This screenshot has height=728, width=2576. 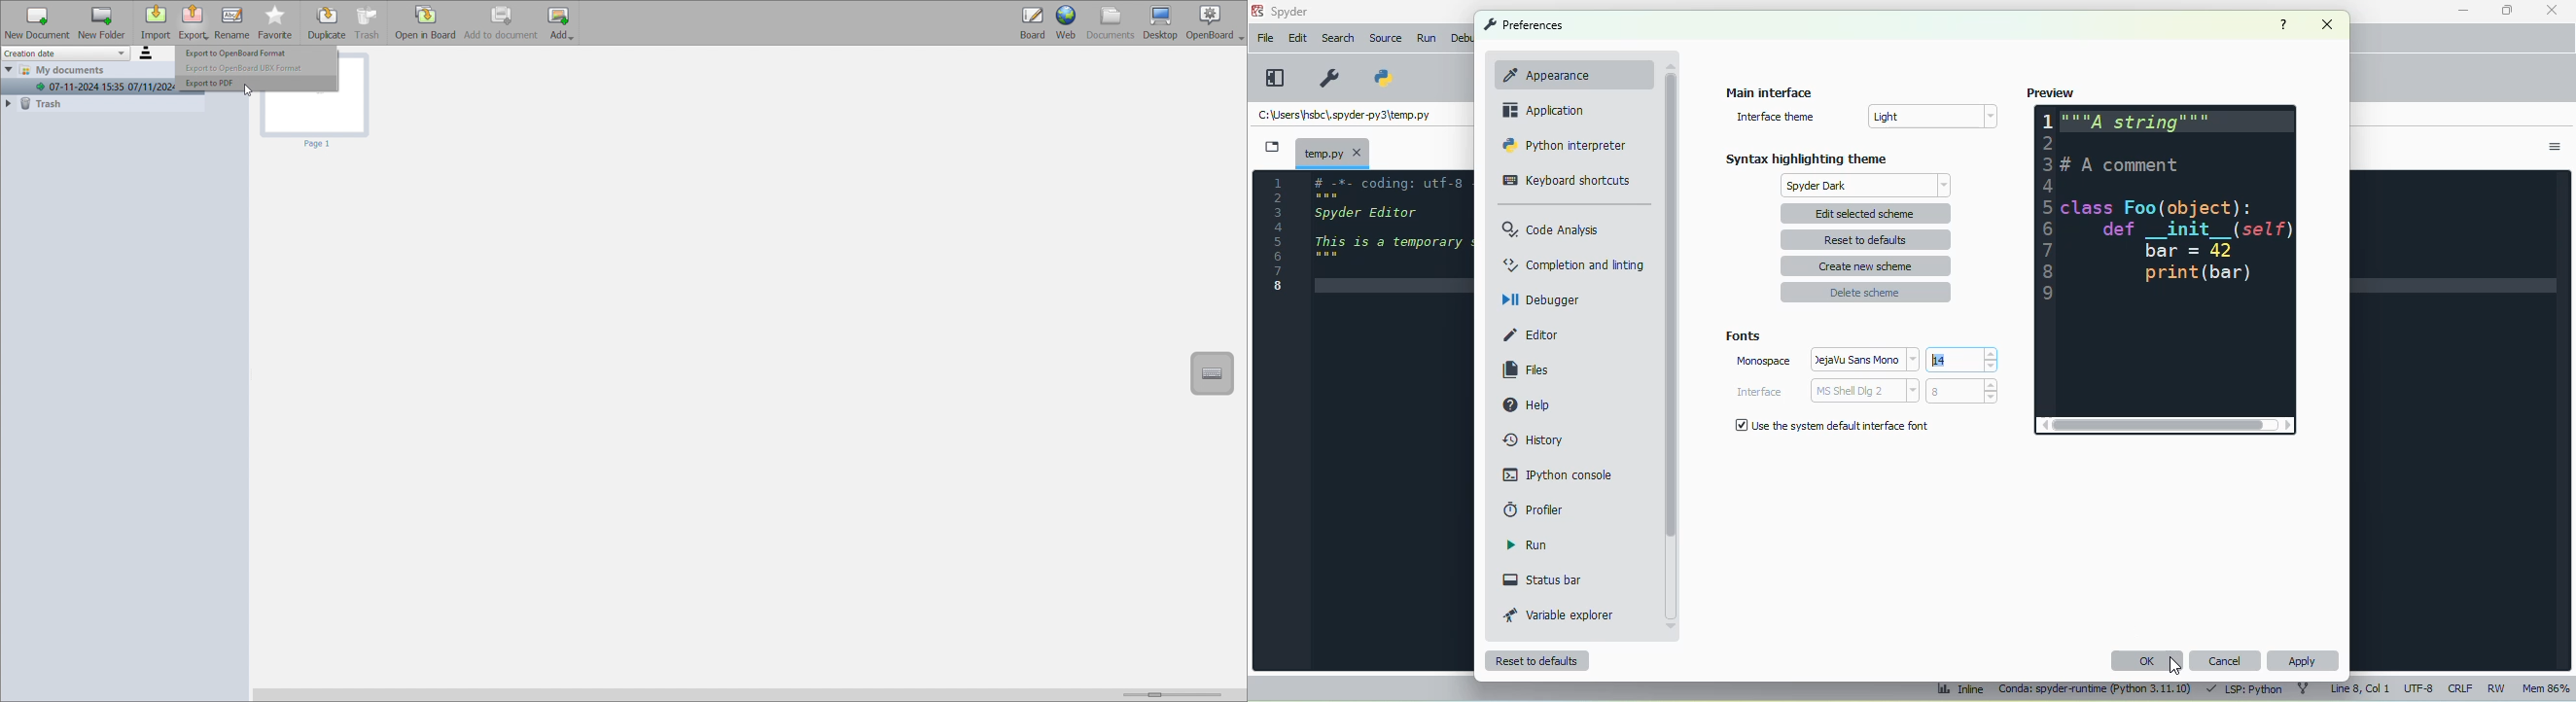 I want to click on add new folder, so click(x=102, y=23).